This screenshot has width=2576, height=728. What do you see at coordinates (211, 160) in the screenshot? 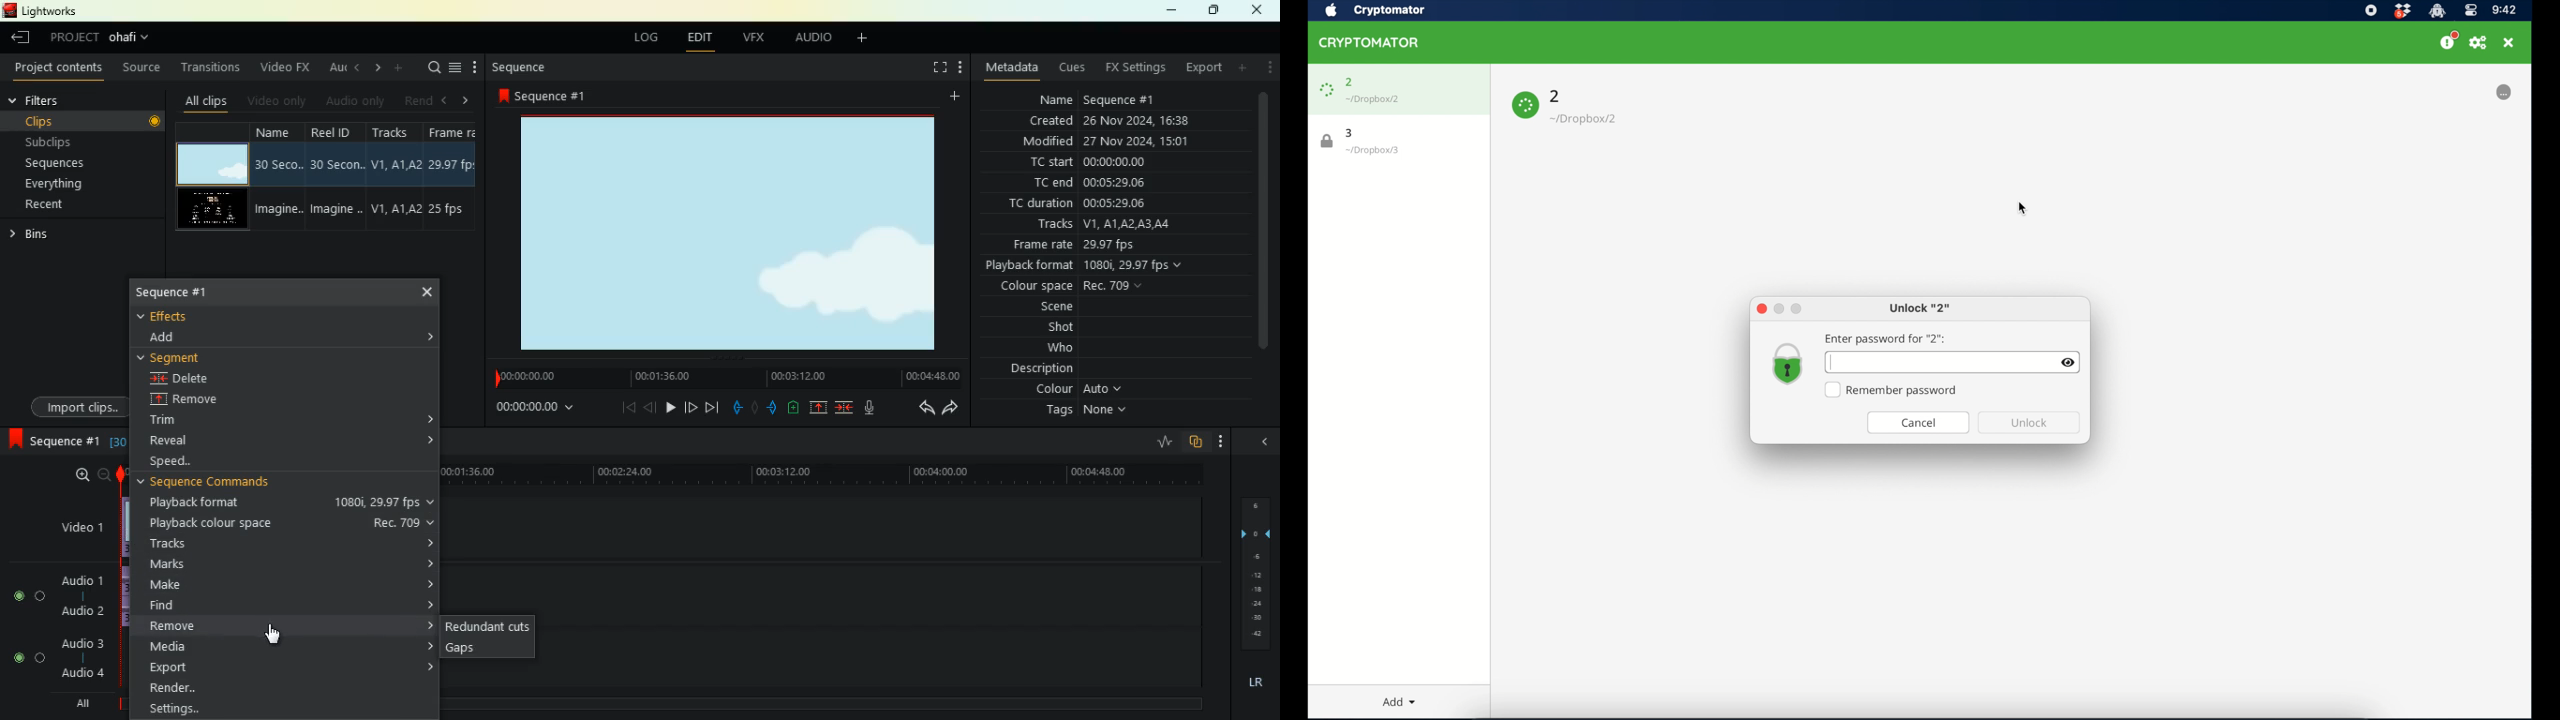
I see `video` at bounding box center [211, 160].